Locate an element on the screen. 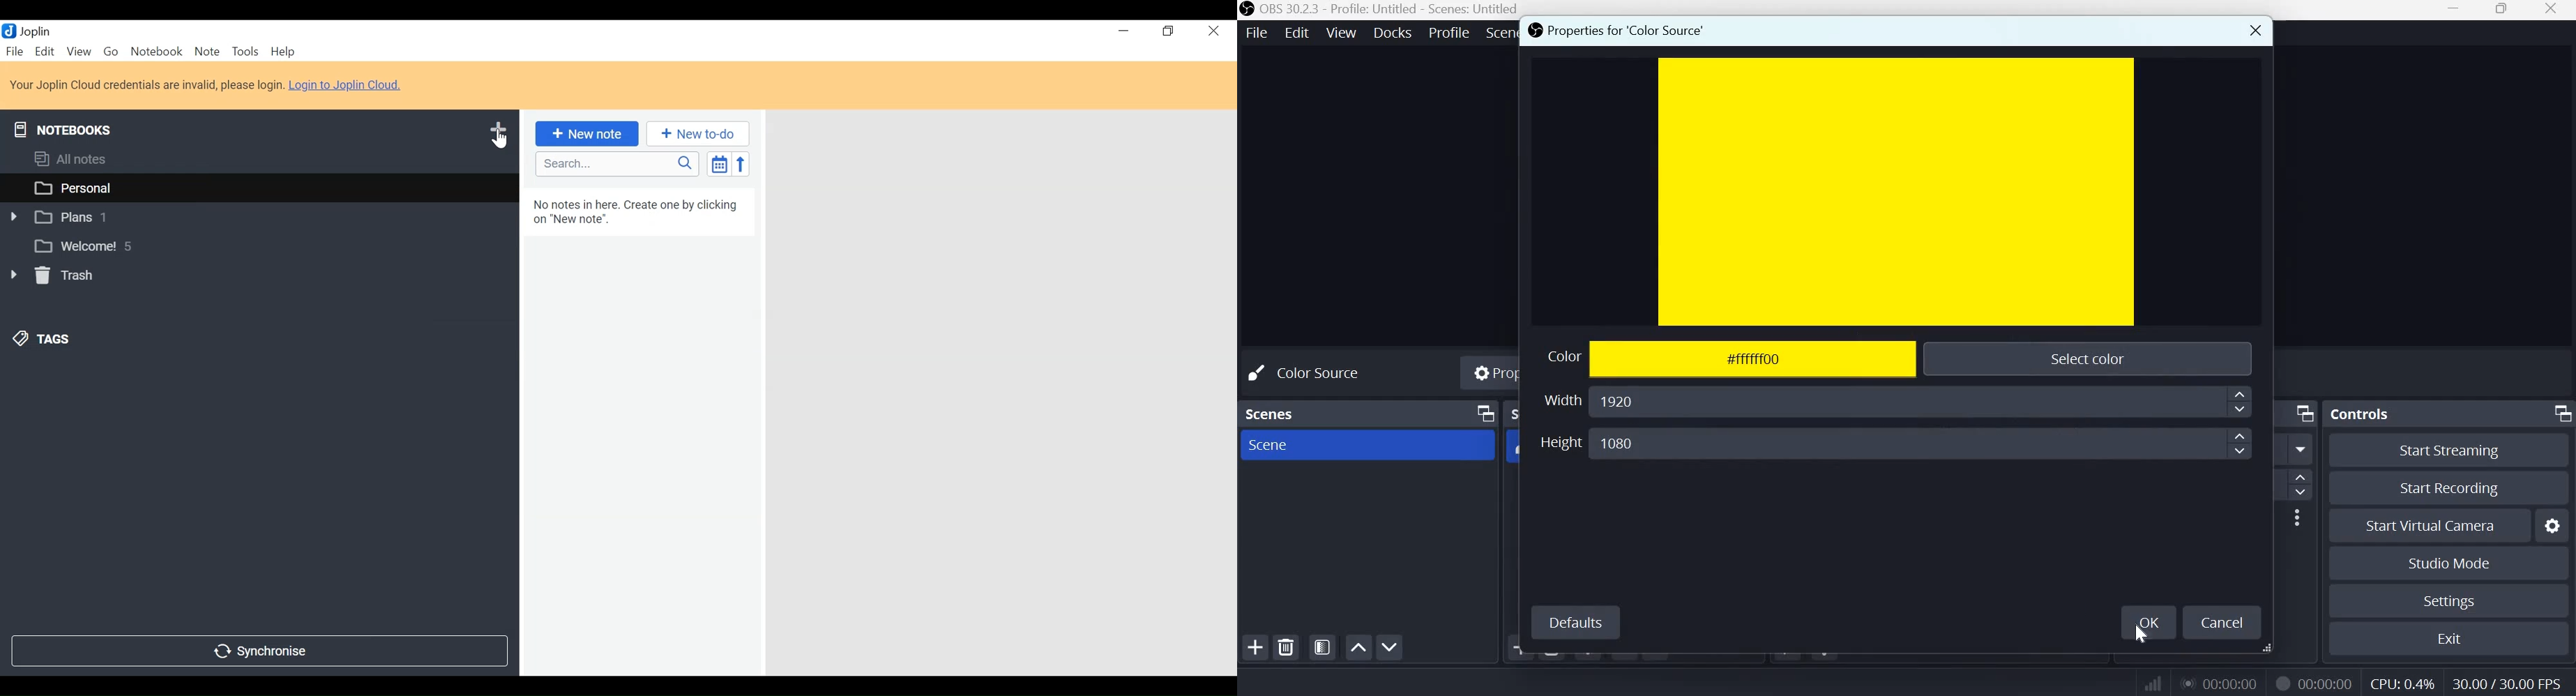 Image resolution: width=2576 pixels, height=700 pixels. Search is located at coordinates (617, 164).